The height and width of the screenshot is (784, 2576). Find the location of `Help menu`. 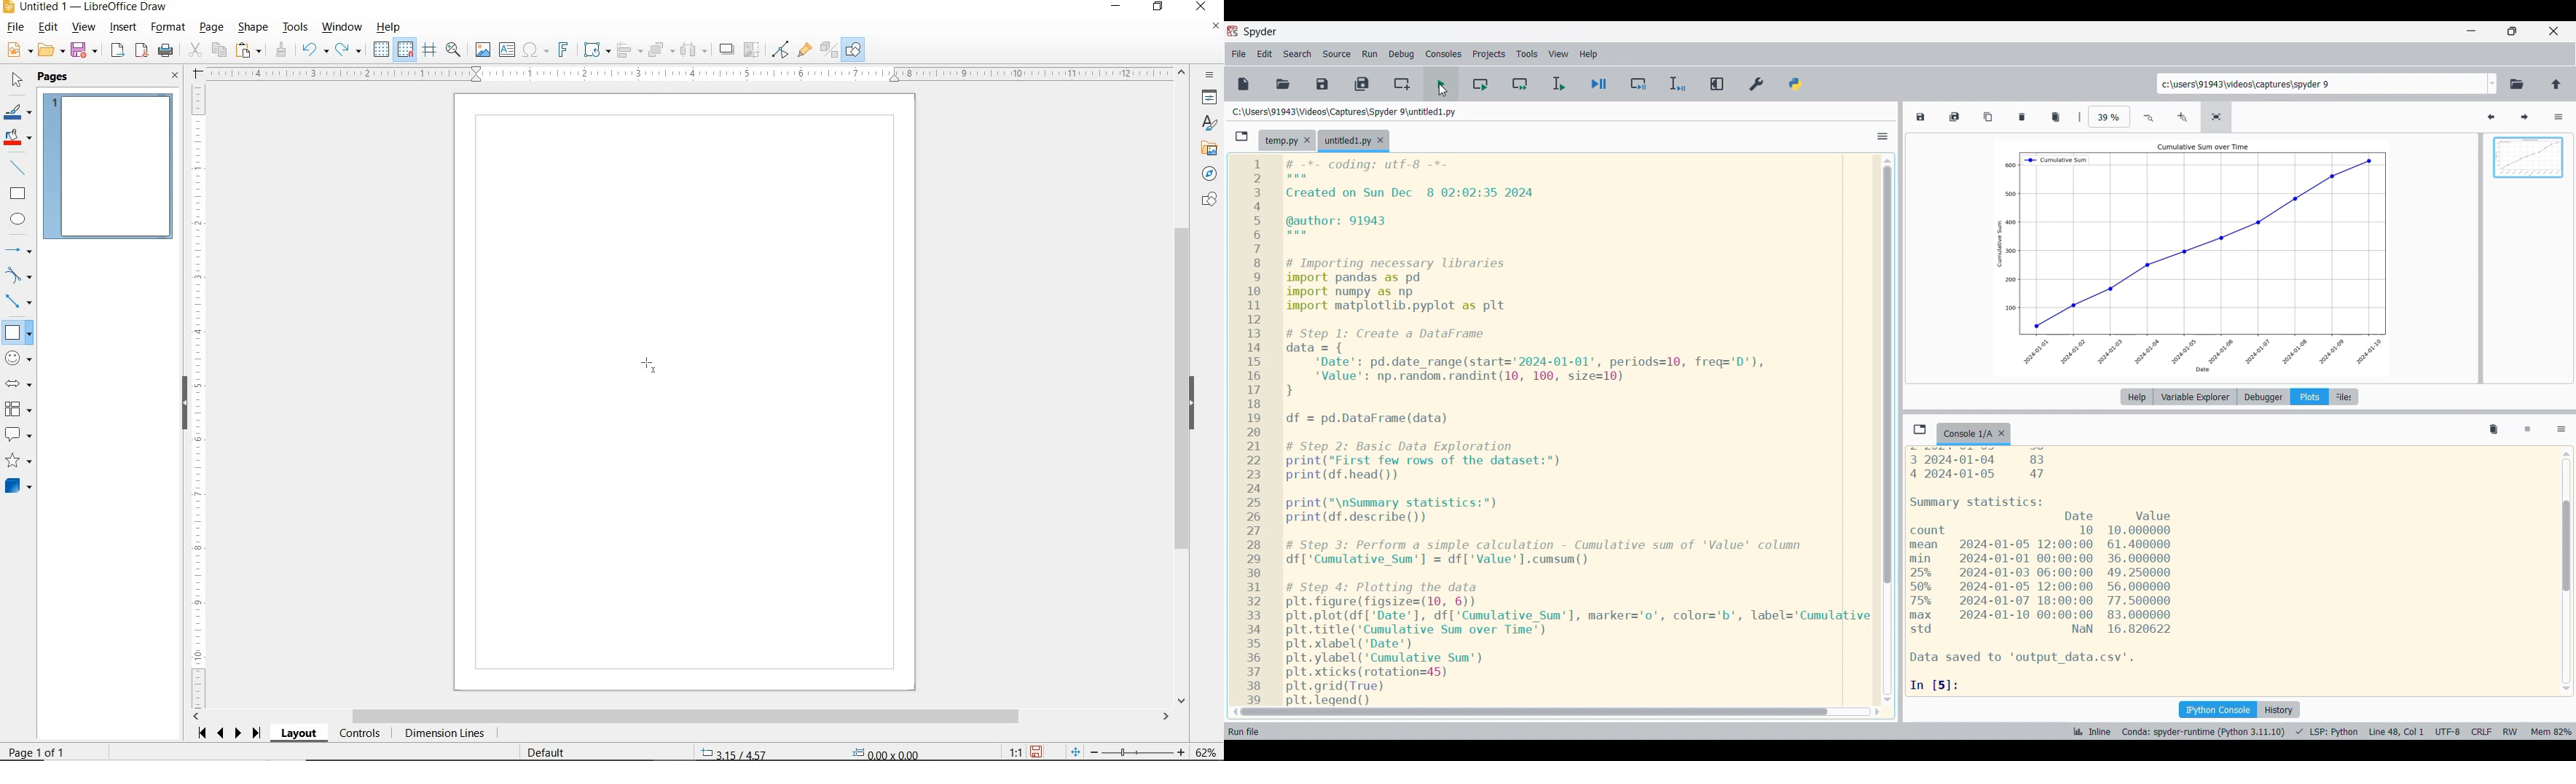

Help menu is located at coordinates (1589, 54).